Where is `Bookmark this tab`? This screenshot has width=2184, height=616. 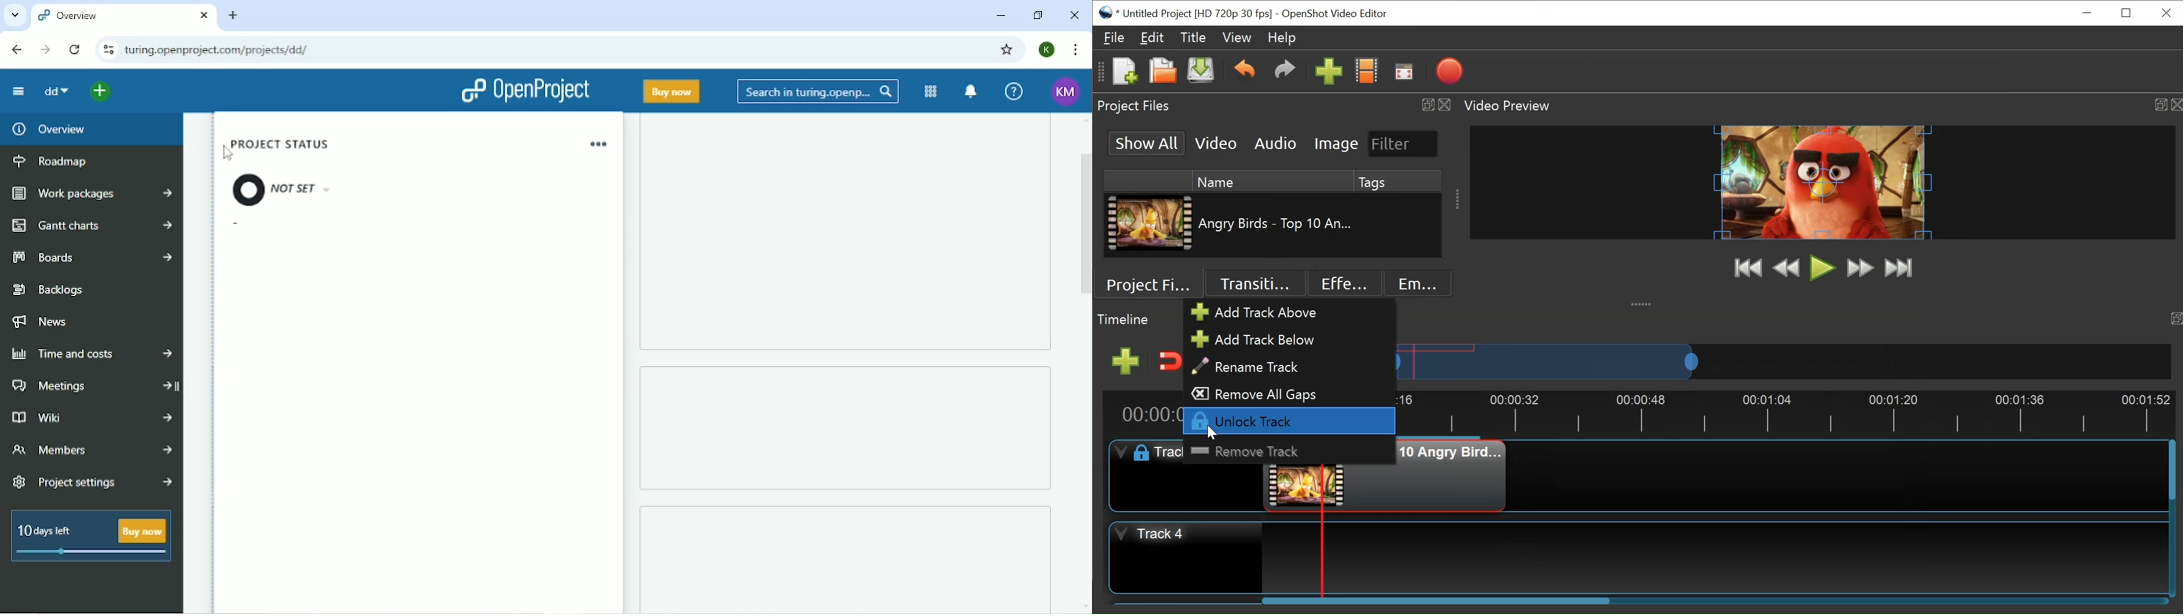
Bookmark this tab is located at coordinates (1008, 50).